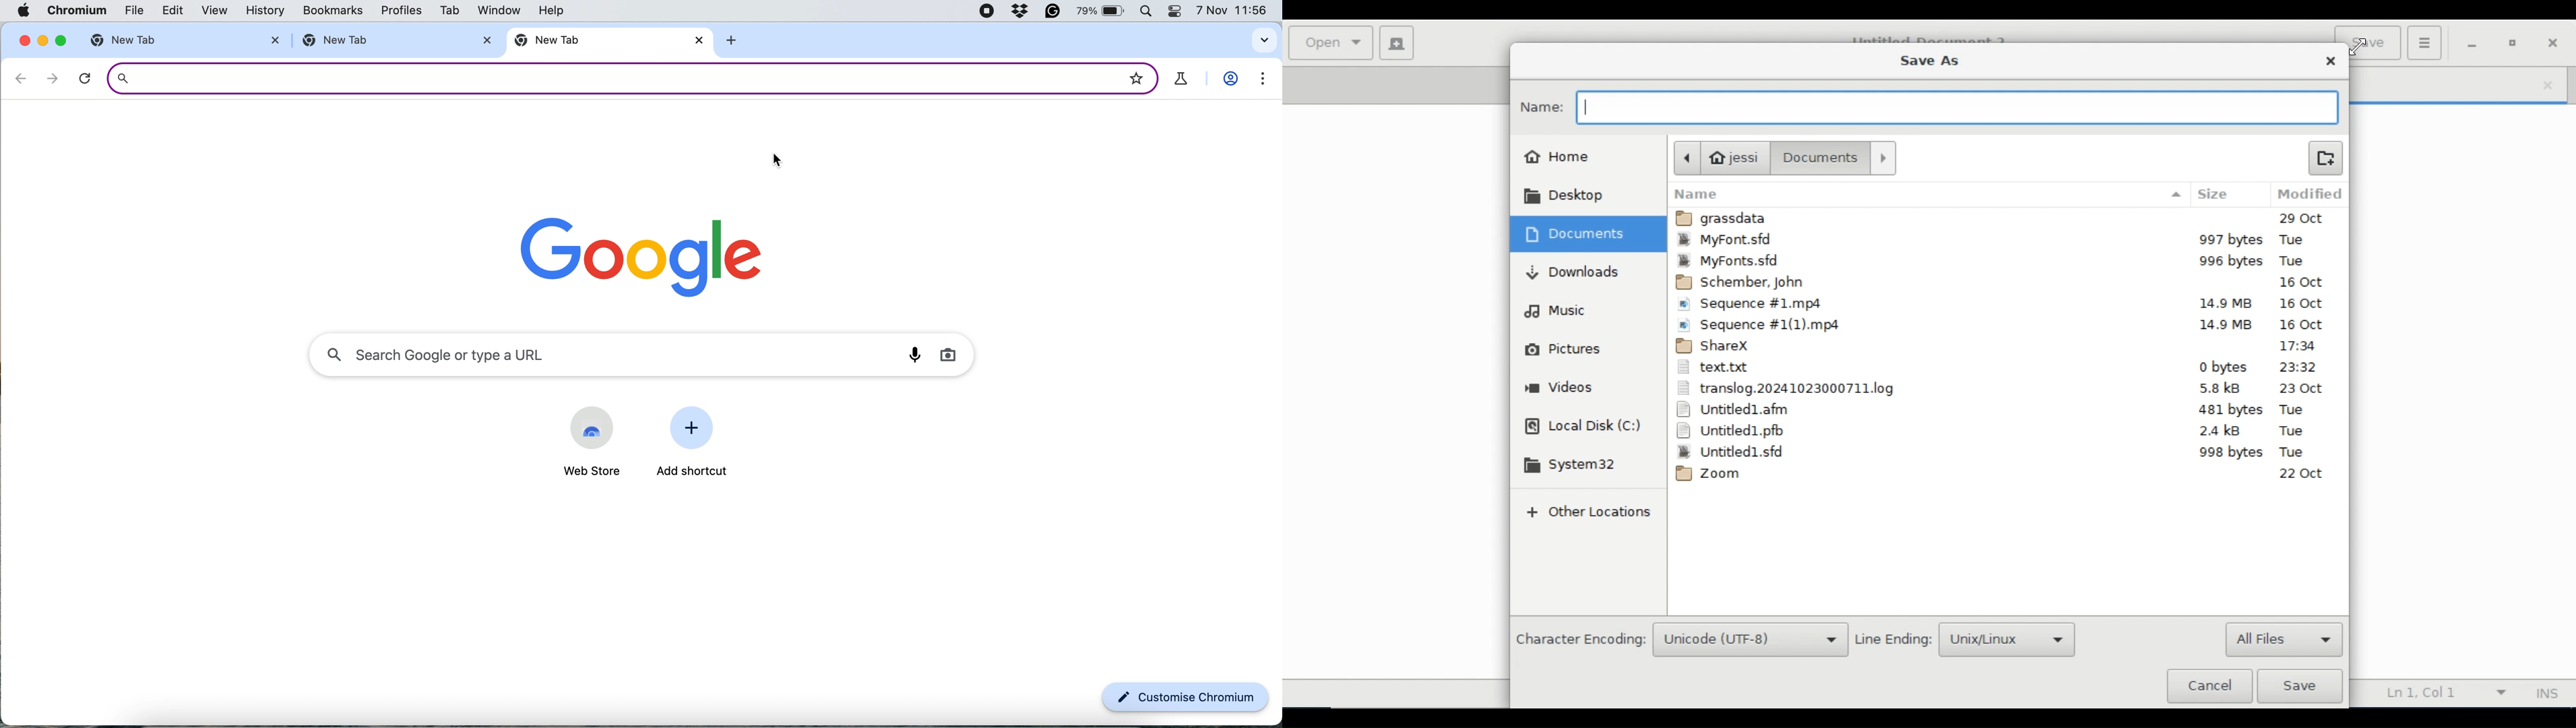  I want to click on file, so click(128, 12).